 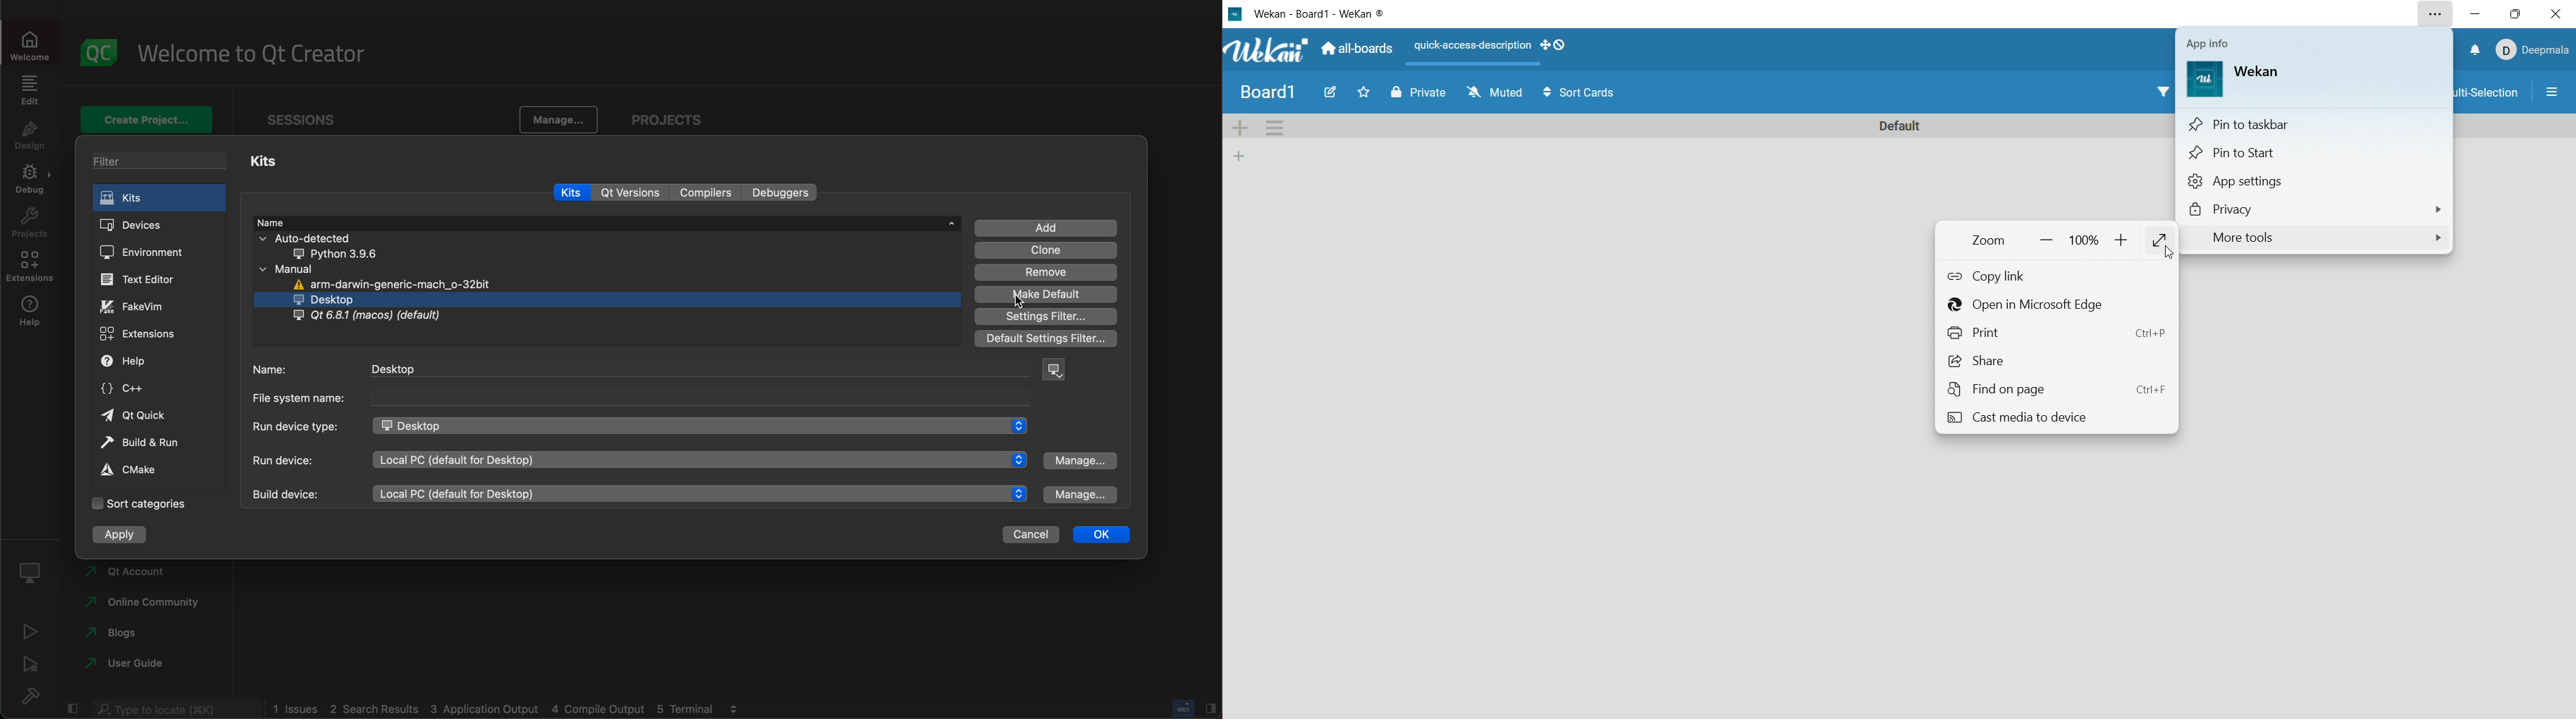 I want to click on logo, so click(x=1234, y=12).